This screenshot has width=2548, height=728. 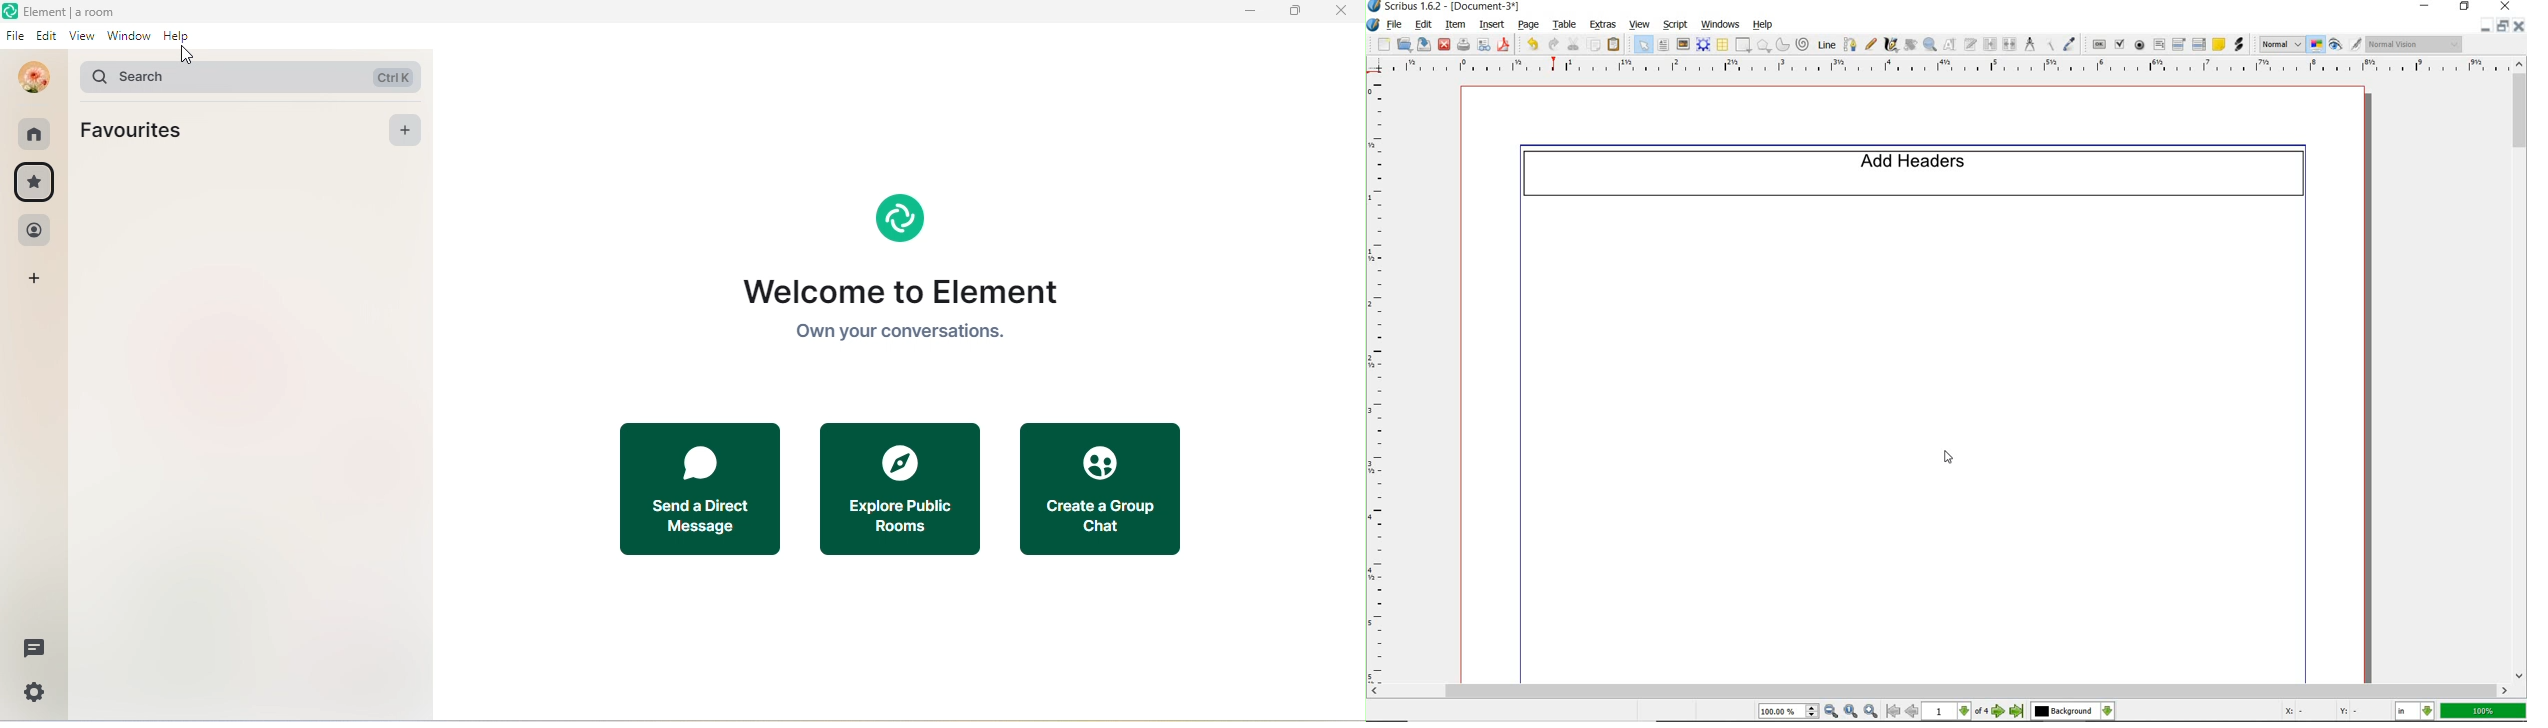 What do you see at coordinates (908, 495) in the screenshot?
I see `explore public rooms` at bounding box center [908, 495].